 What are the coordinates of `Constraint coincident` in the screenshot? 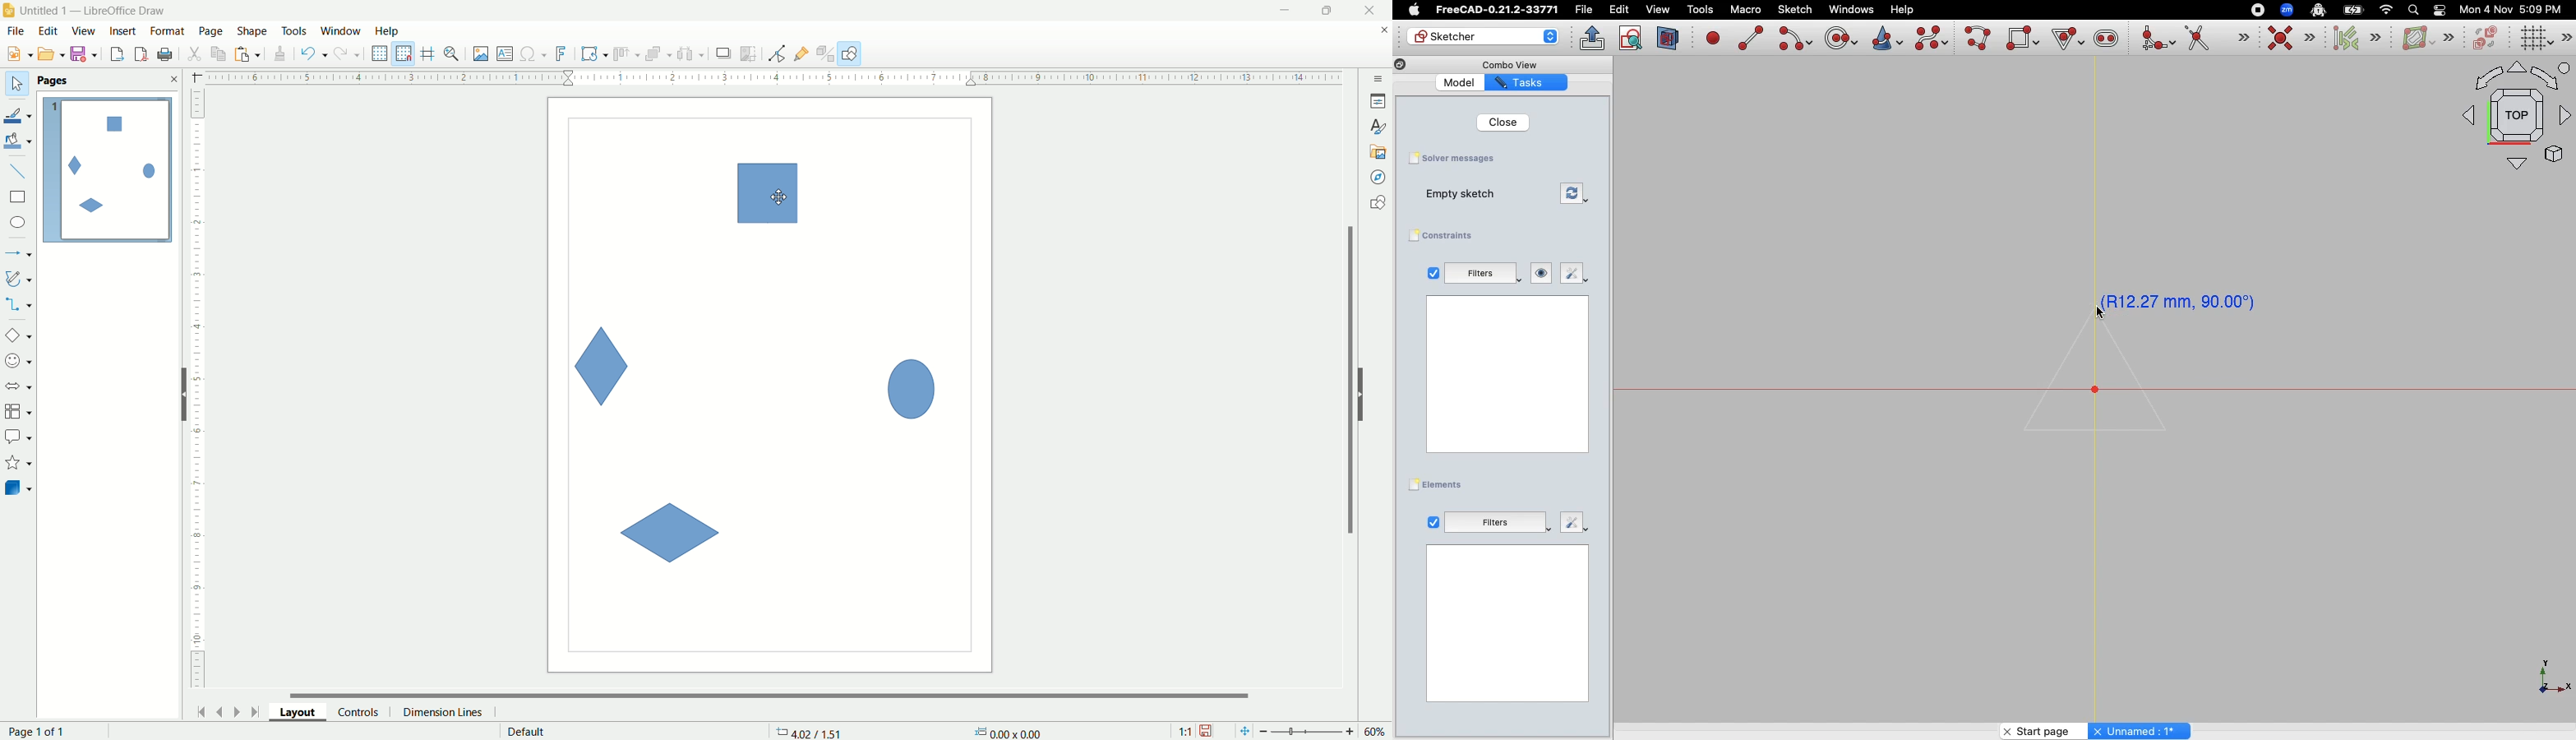 It's located at (2292, 39).